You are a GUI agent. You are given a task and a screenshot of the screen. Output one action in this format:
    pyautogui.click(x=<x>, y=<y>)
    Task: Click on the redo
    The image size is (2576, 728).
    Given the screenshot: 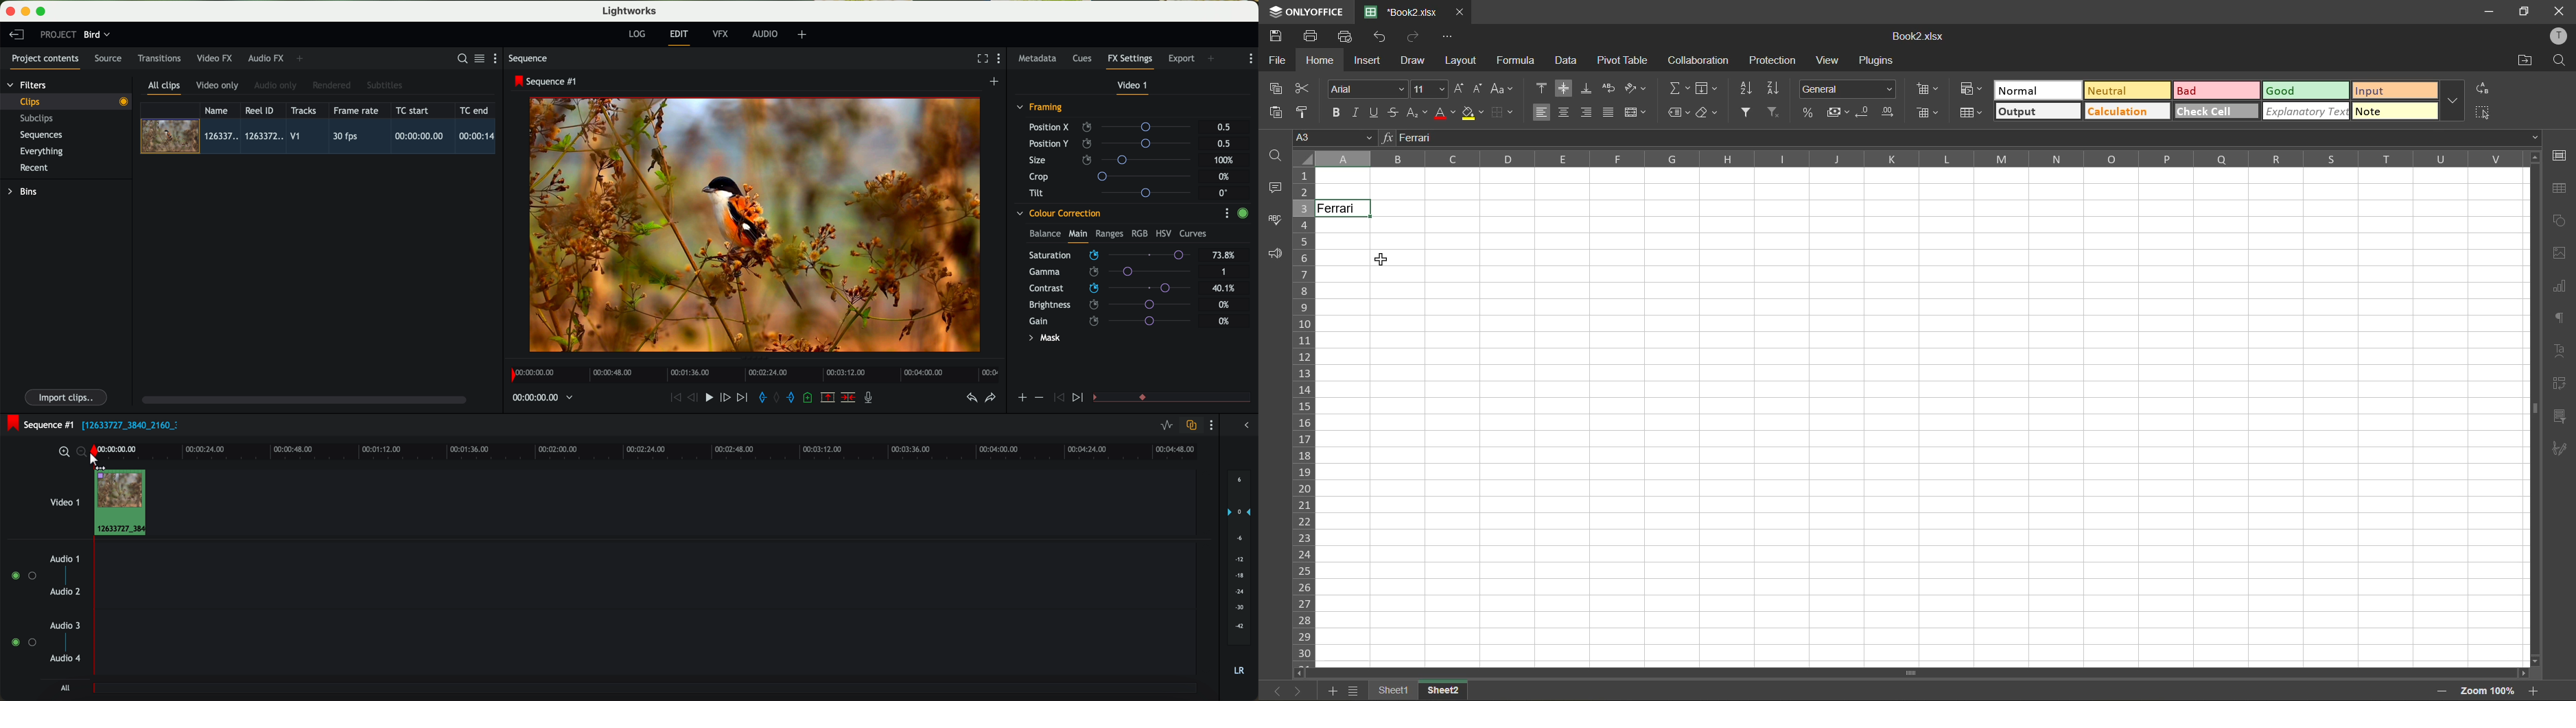 What is the action you would take?
    pyautogui.click(x=1415, y=35)
    